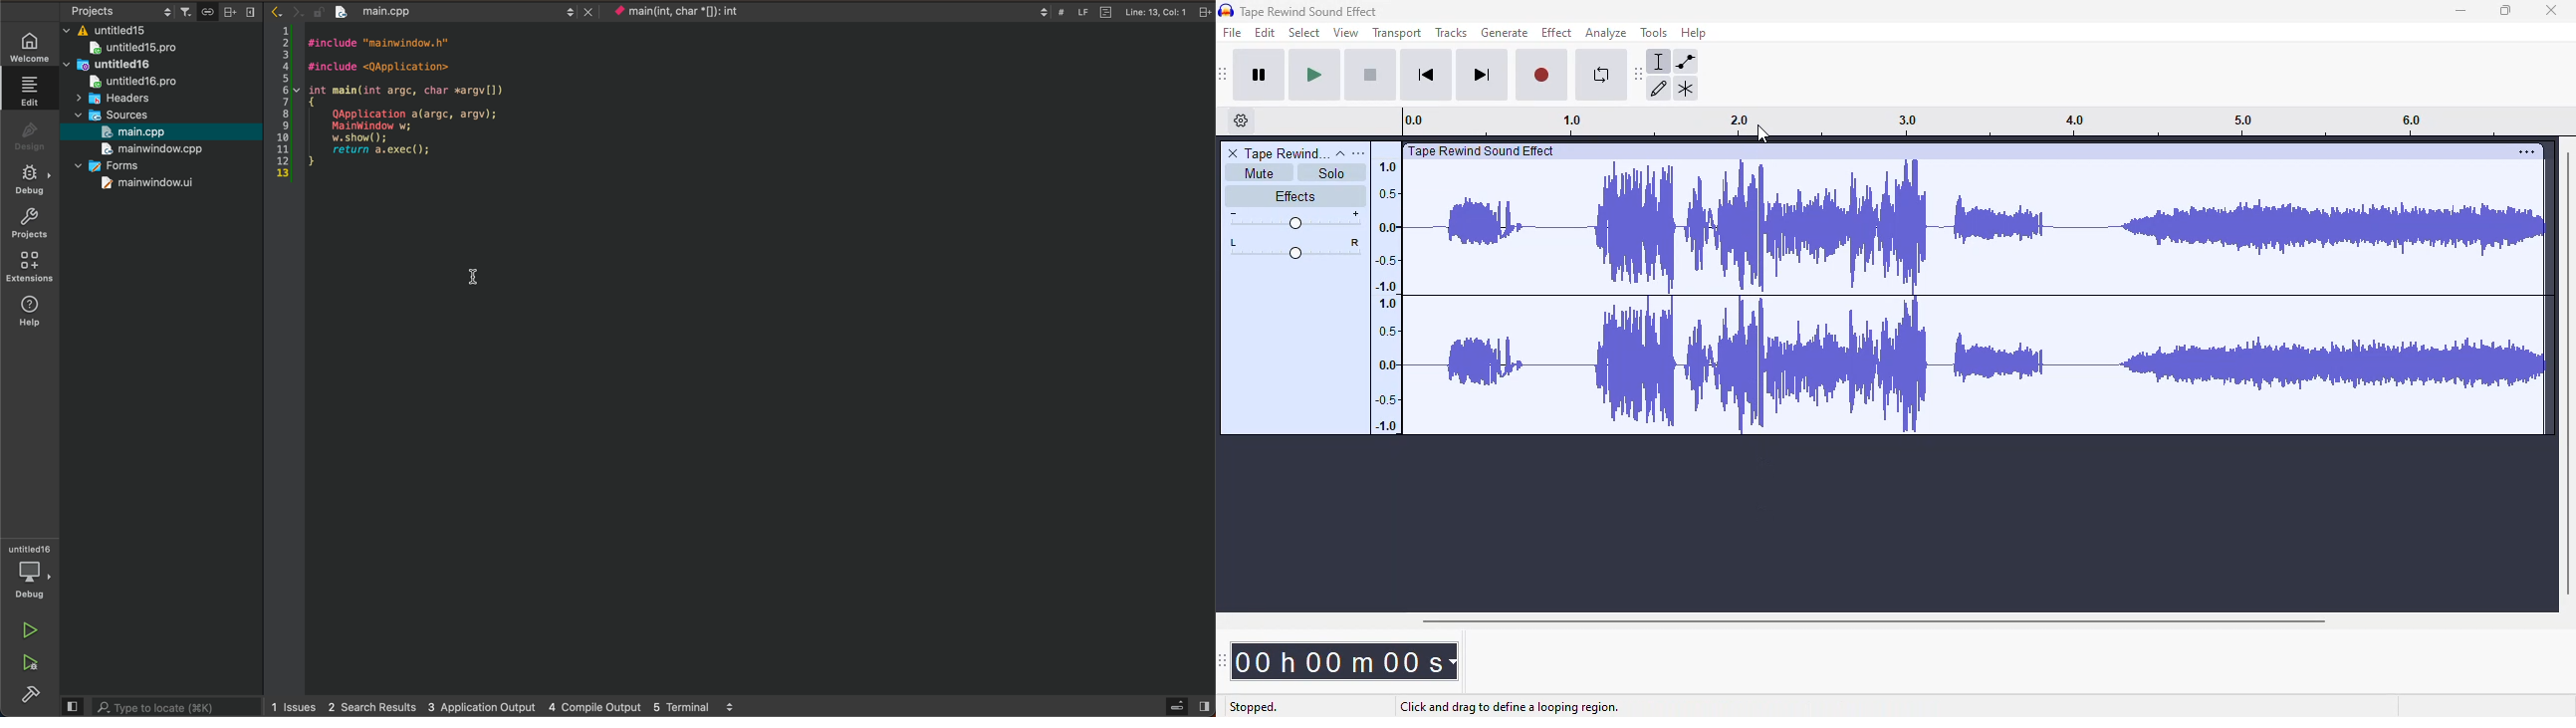 The image size is (2576, 728). I want to click on sources, so click(120, 113).